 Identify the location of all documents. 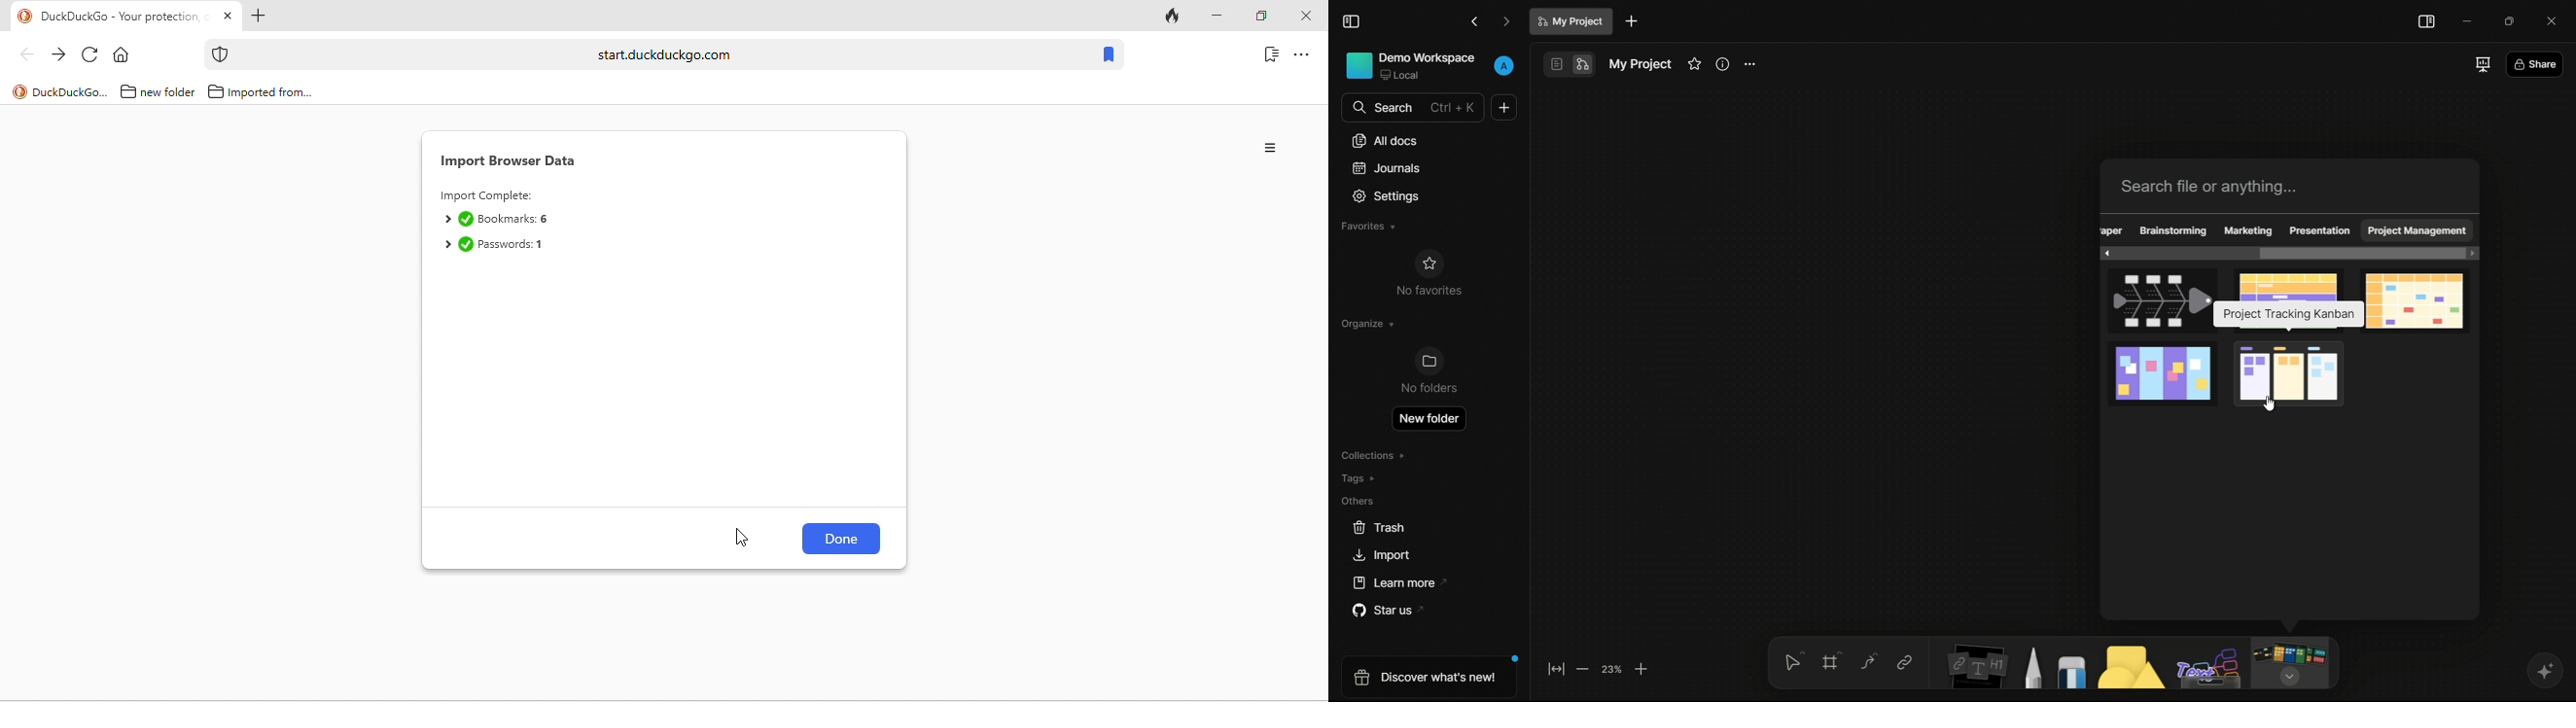
(1386, 140).